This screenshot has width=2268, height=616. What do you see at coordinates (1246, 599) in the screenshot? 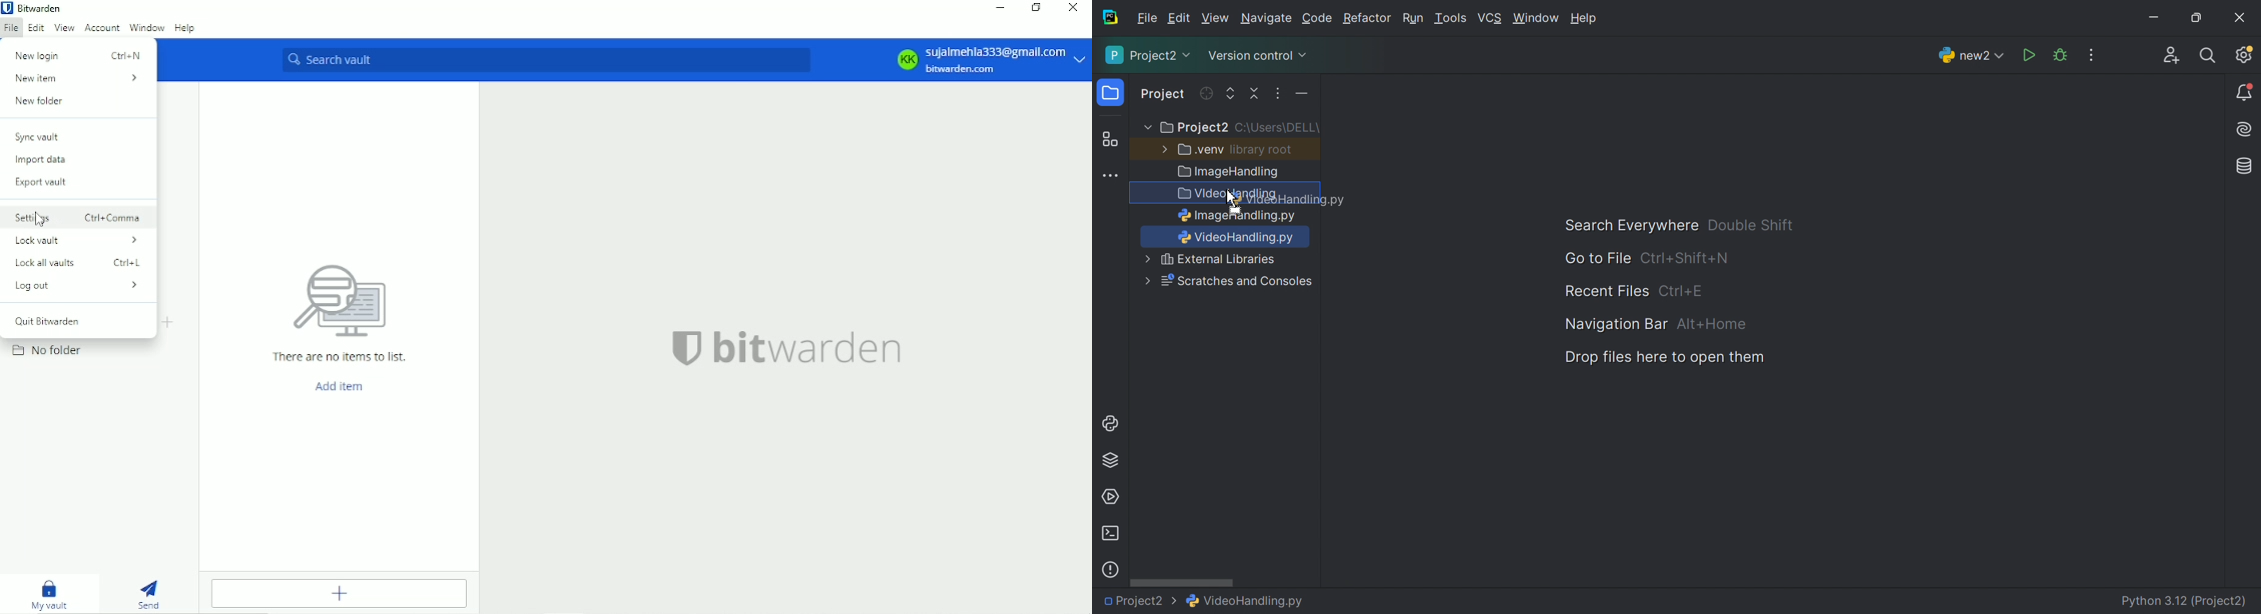
I see `VideoHandling.py` at bounding box center [1246, 599].